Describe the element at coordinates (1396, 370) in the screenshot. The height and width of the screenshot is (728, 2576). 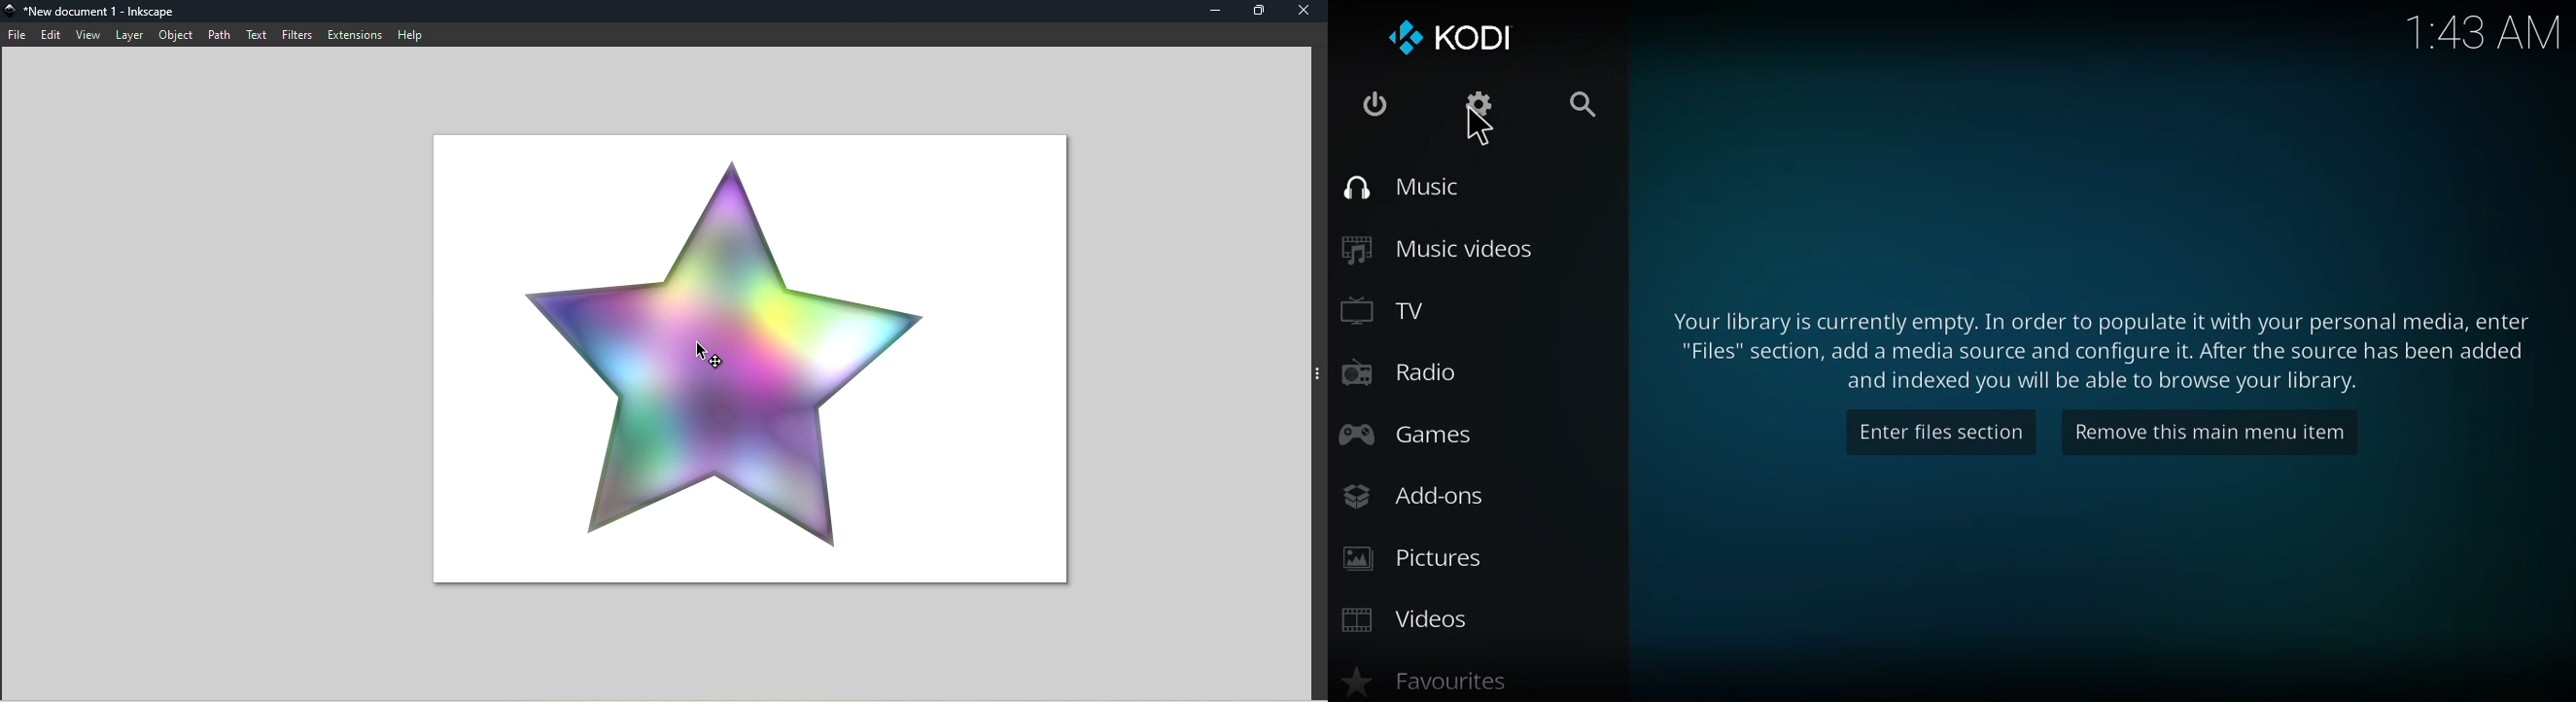
I see `radio` at that location.